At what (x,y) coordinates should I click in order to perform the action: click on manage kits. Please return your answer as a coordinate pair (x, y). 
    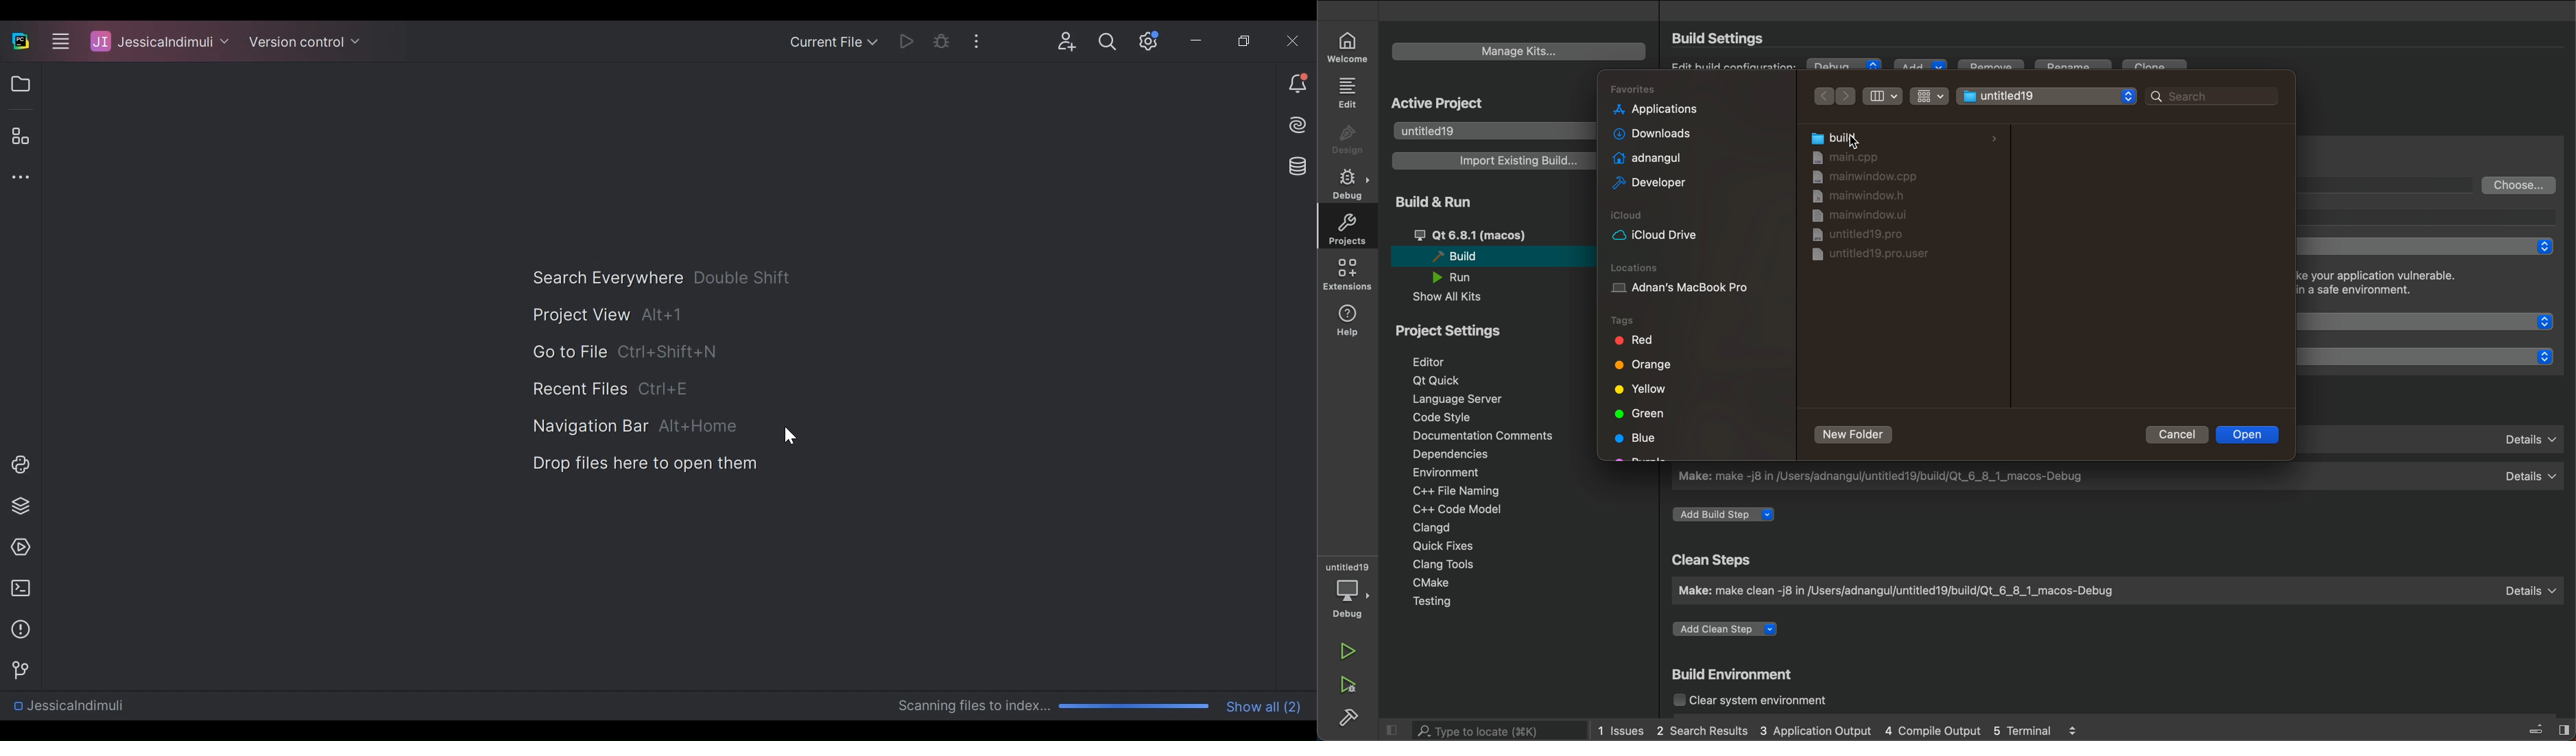
    Looking at the image, I should click on (1519, 51).